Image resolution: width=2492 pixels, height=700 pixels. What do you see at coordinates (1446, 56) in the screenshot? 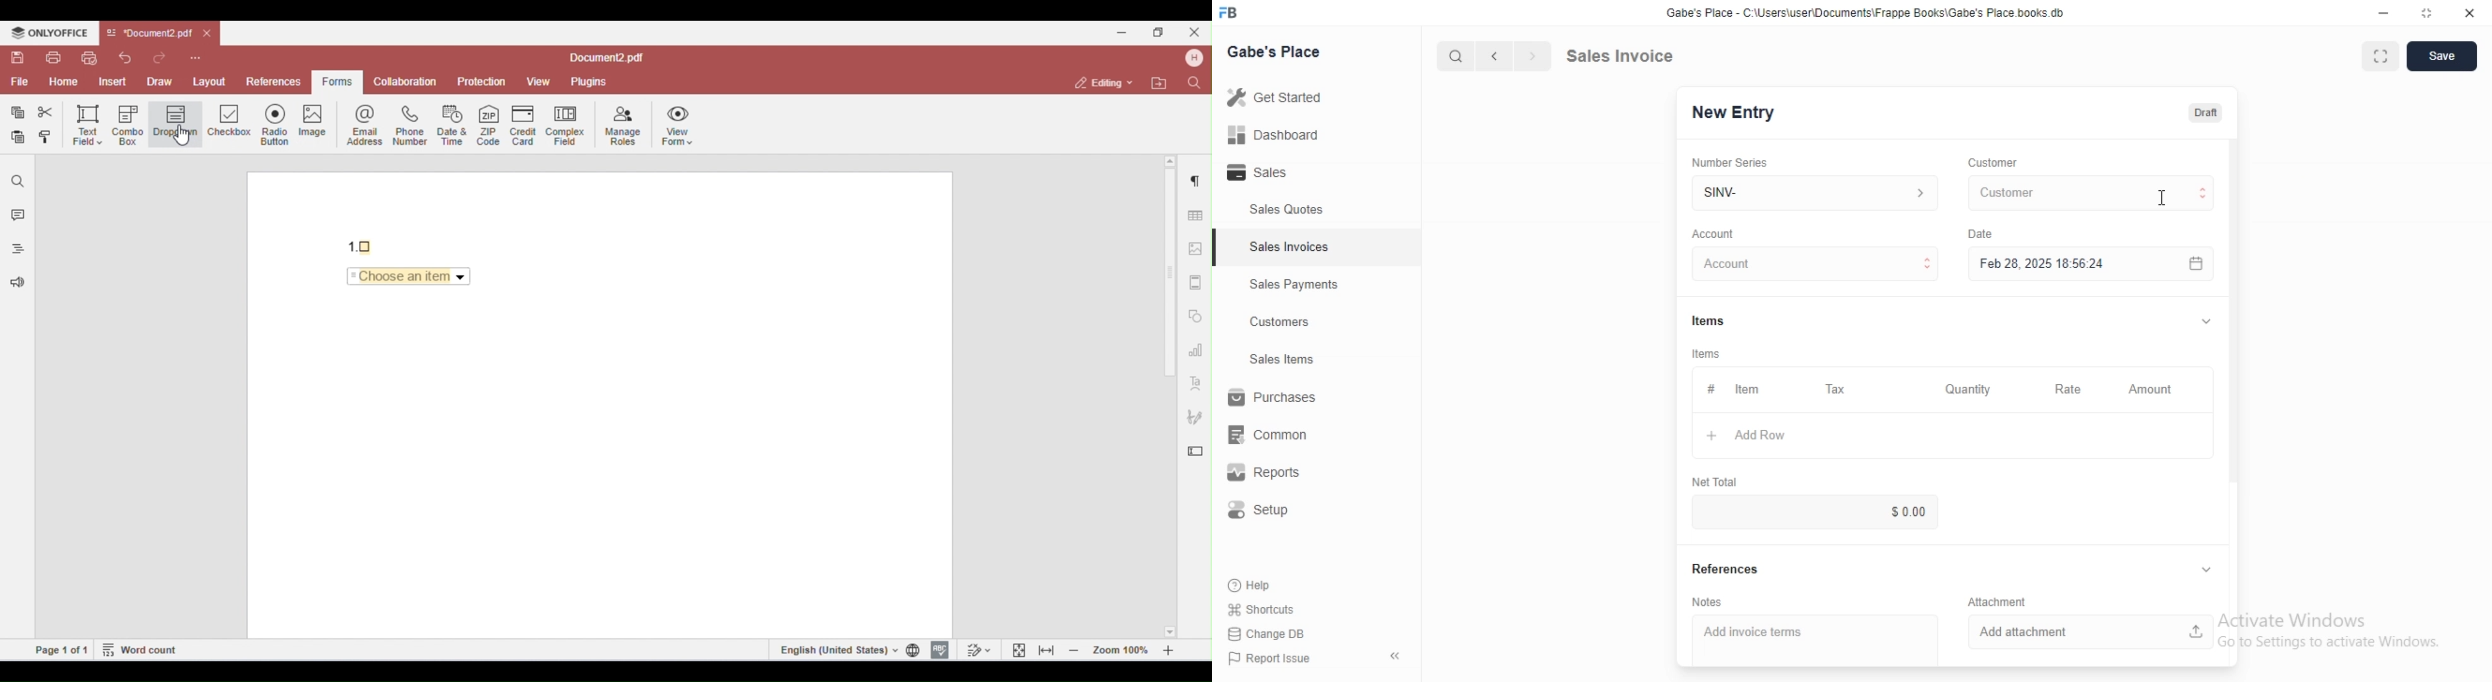
I see `cursor` at bounding box center [1446, 56].